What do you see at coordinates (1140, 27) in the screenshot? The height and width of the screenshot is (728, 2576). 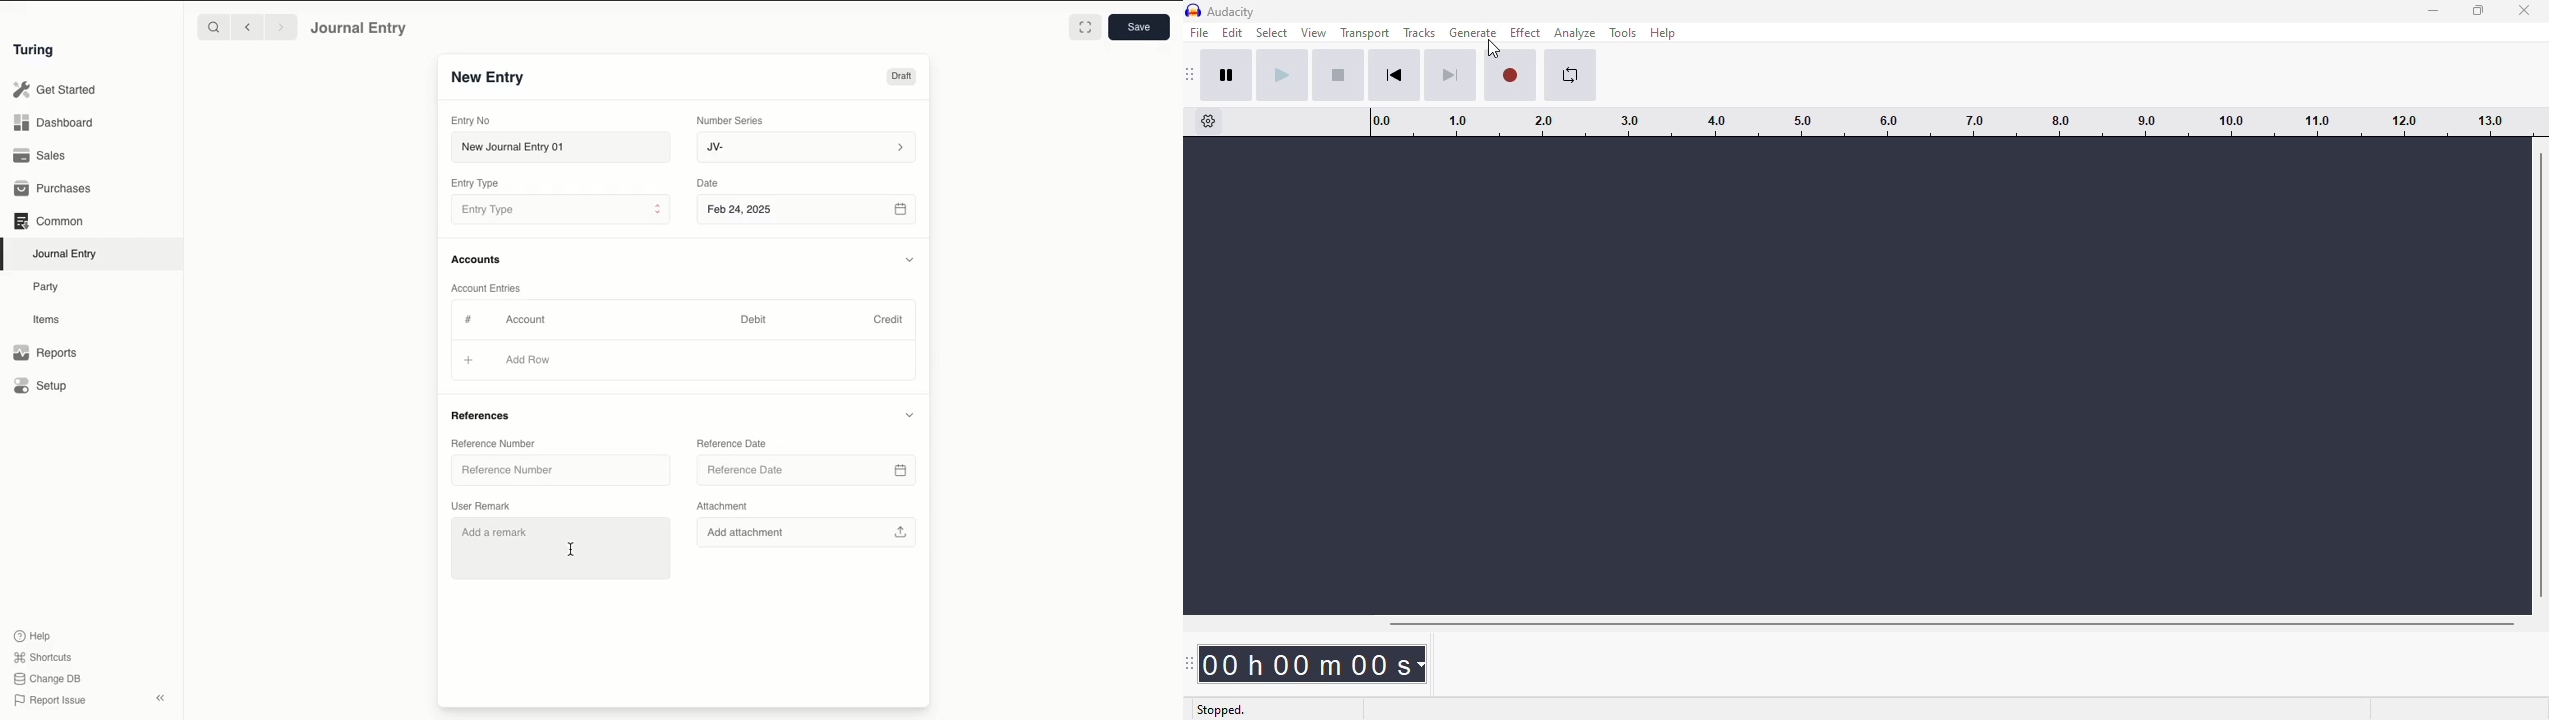 I see `Save` at bounding box center [1140, 27].